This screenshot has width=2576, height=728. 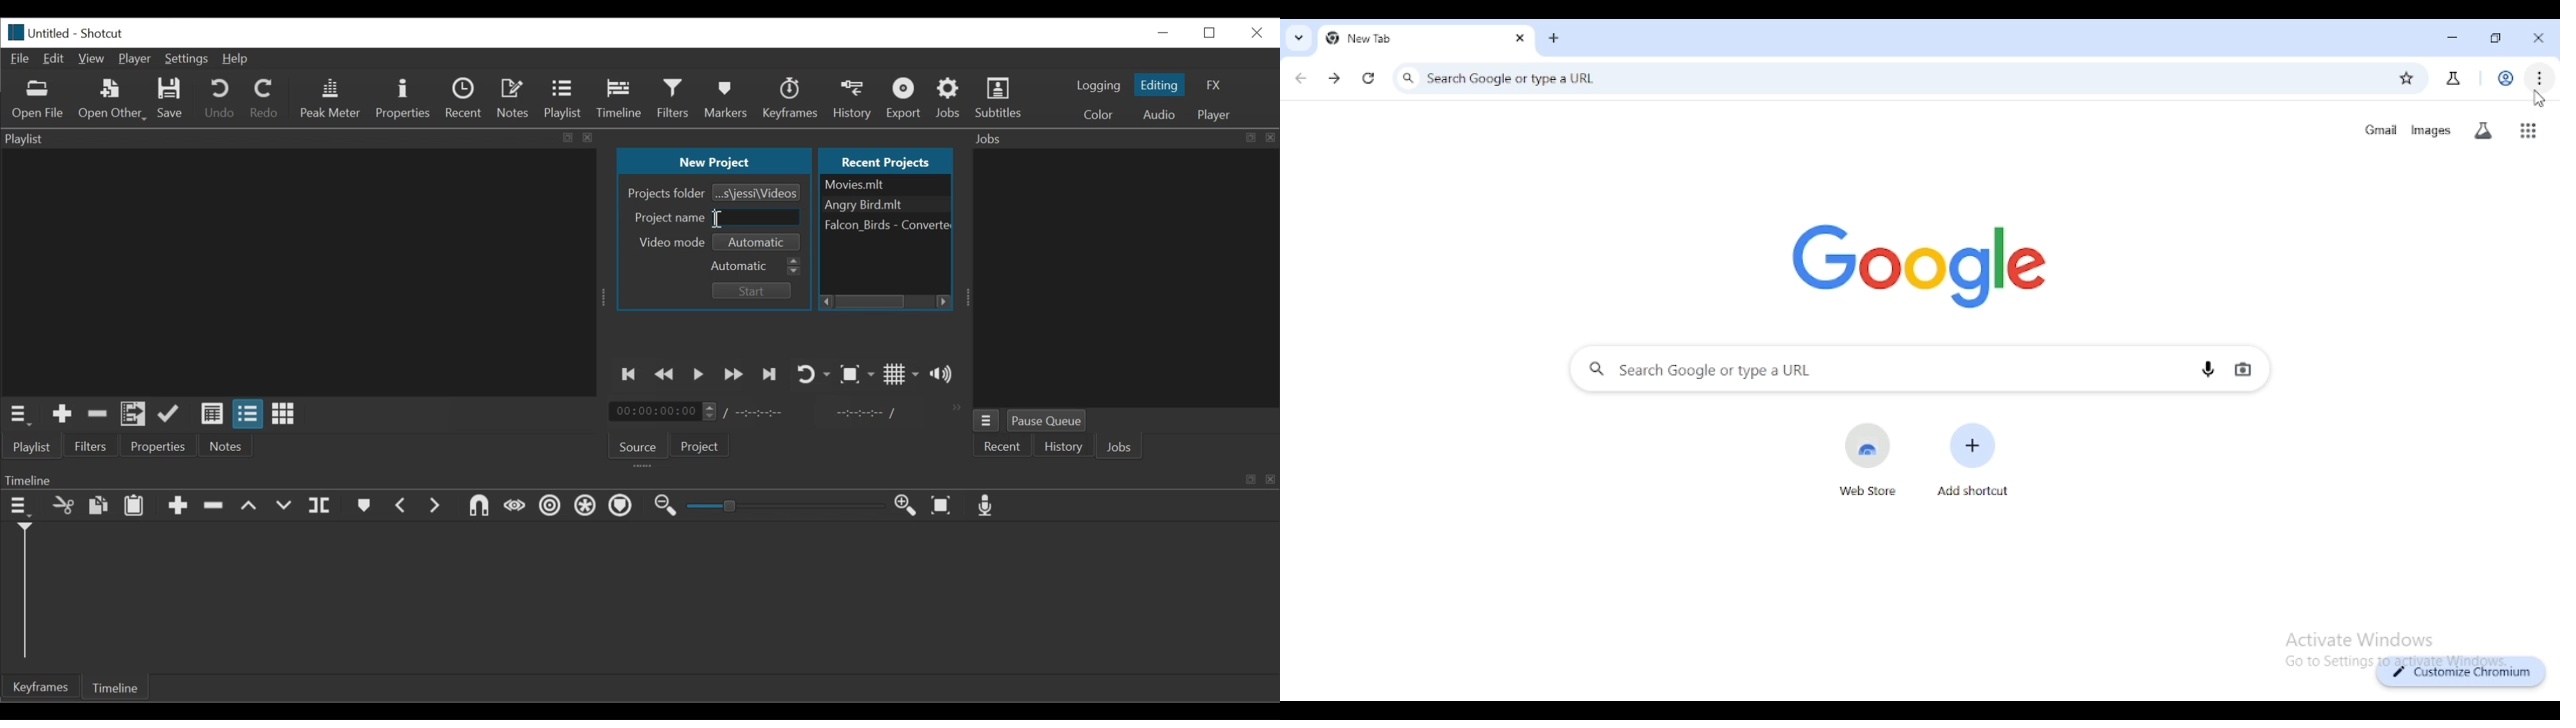 I want to click on Open File, so click(x=37, y=100).